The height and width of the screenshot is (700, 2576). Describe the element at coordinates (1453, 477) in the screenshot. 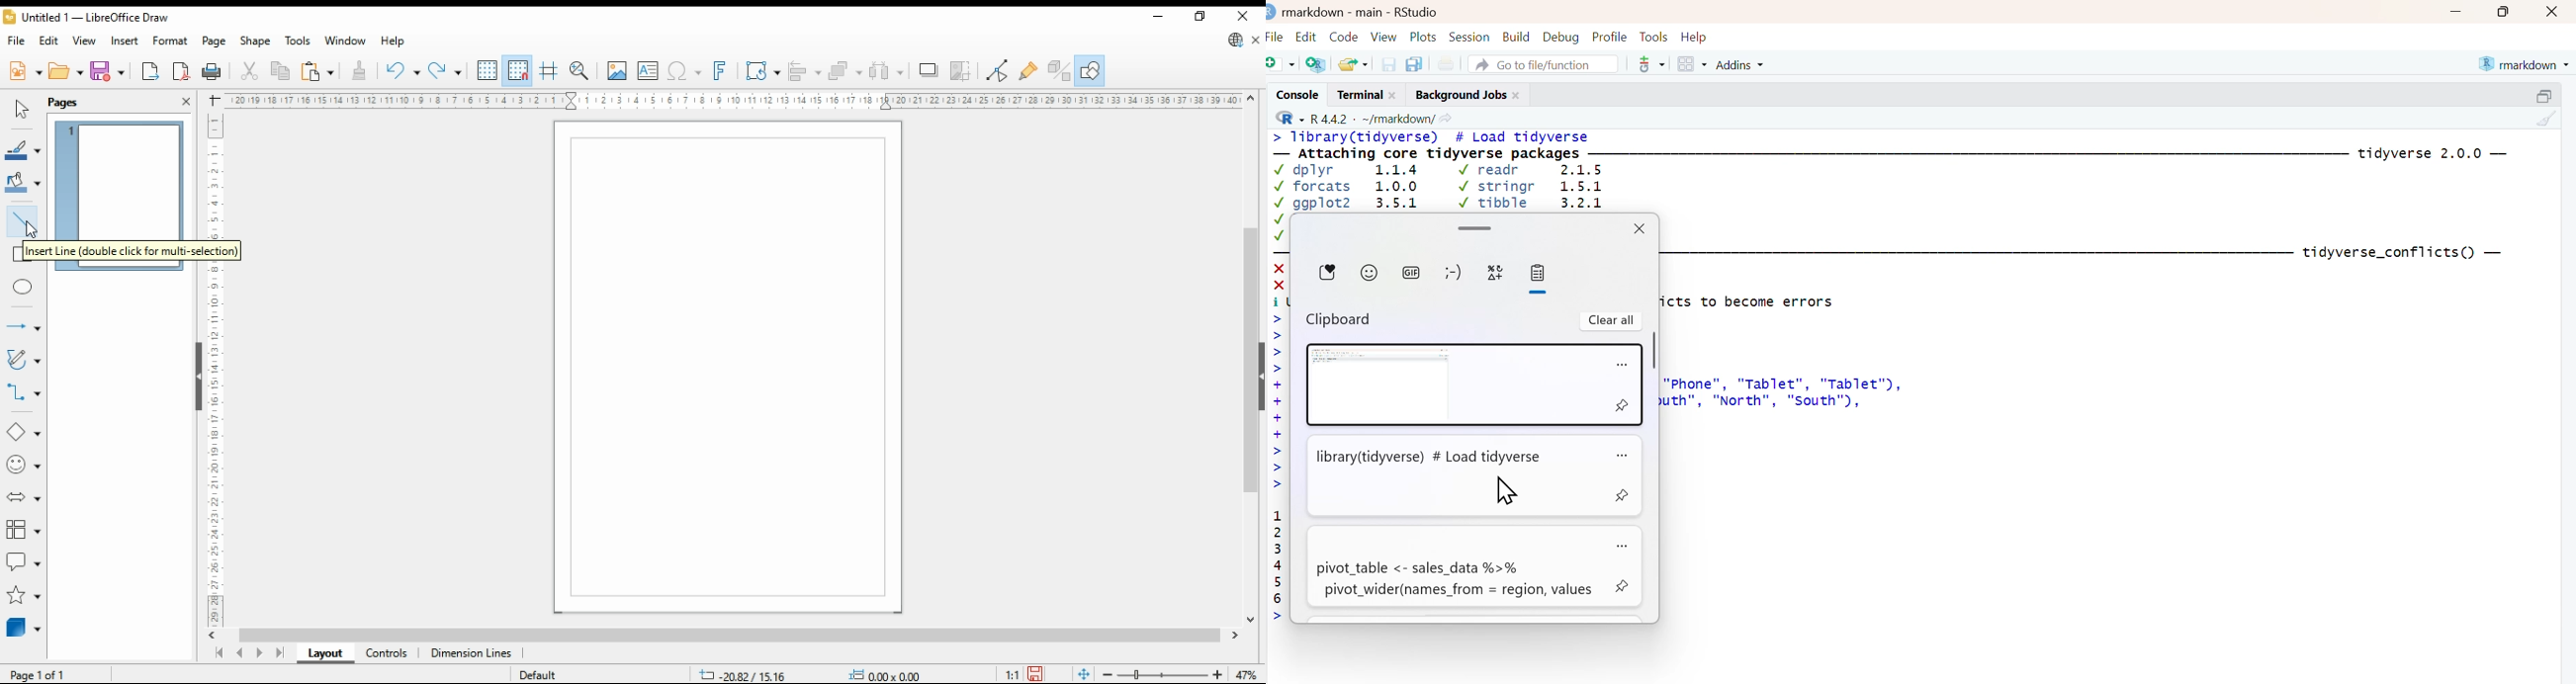

I see `library(tidyverse) # Load tidyverse` at that location.